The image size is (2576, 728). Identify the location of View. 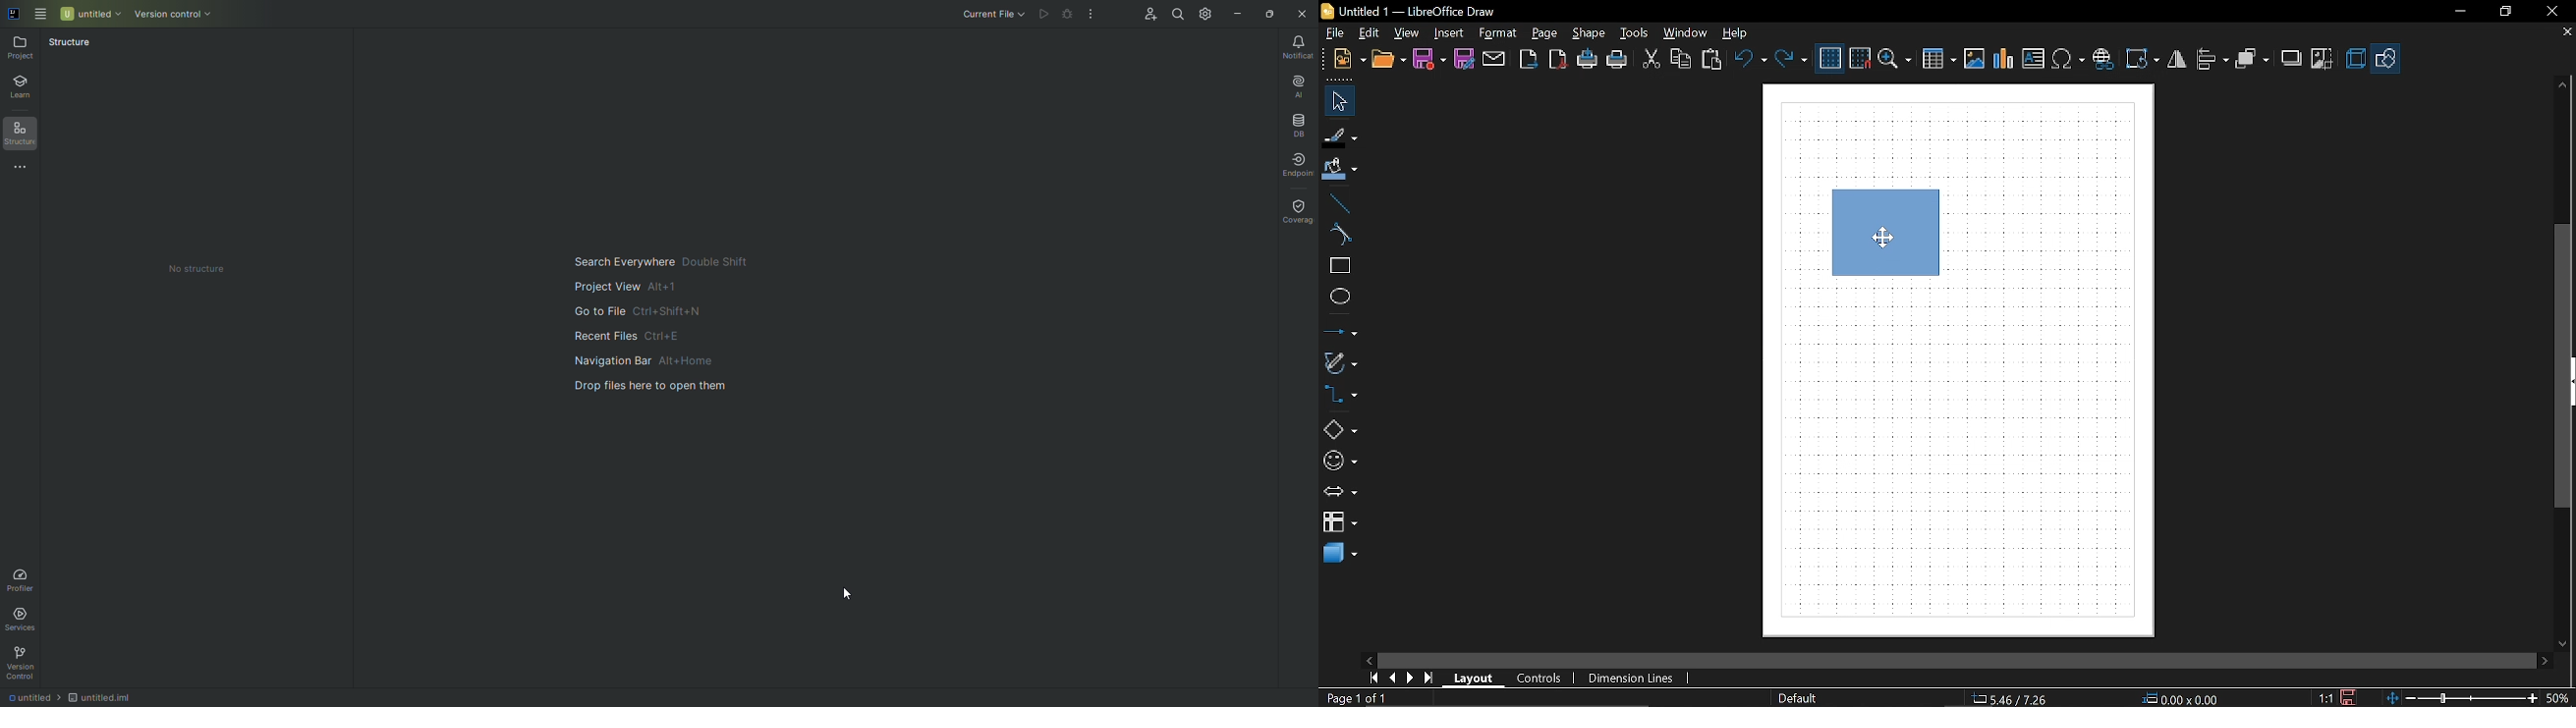
(1407, 32).